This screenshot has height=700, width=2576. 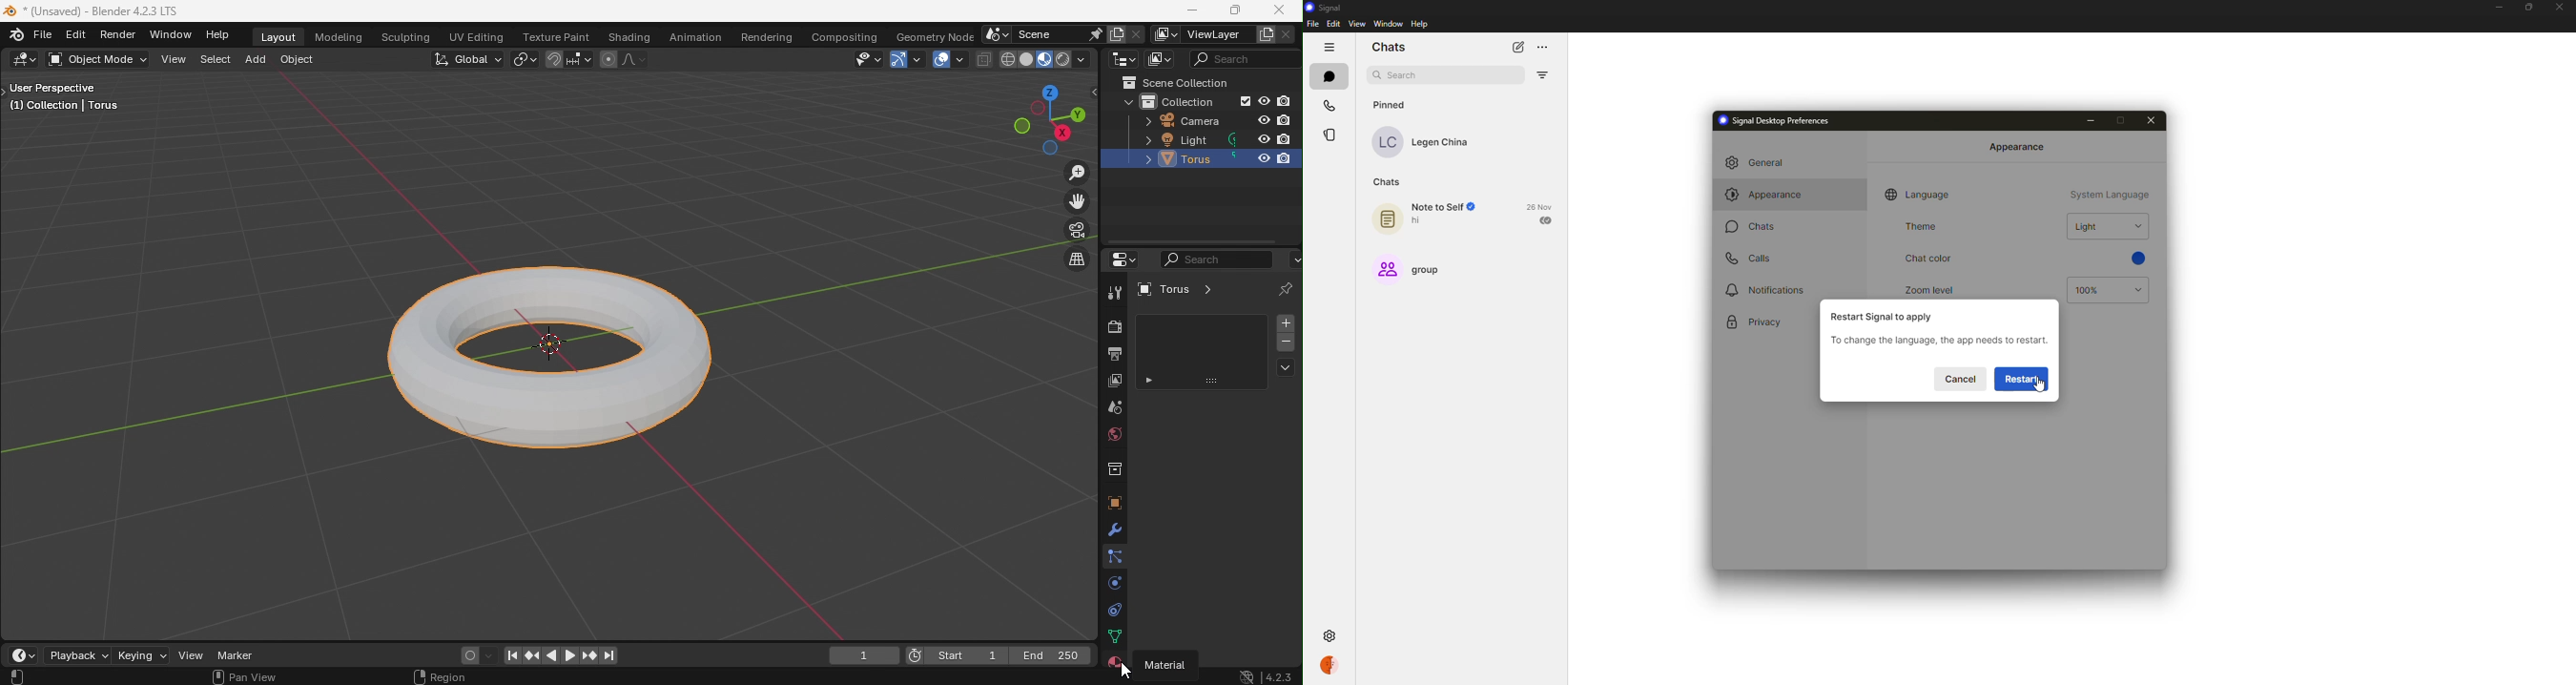 I want to click on view, so click(x=1356, y=25).